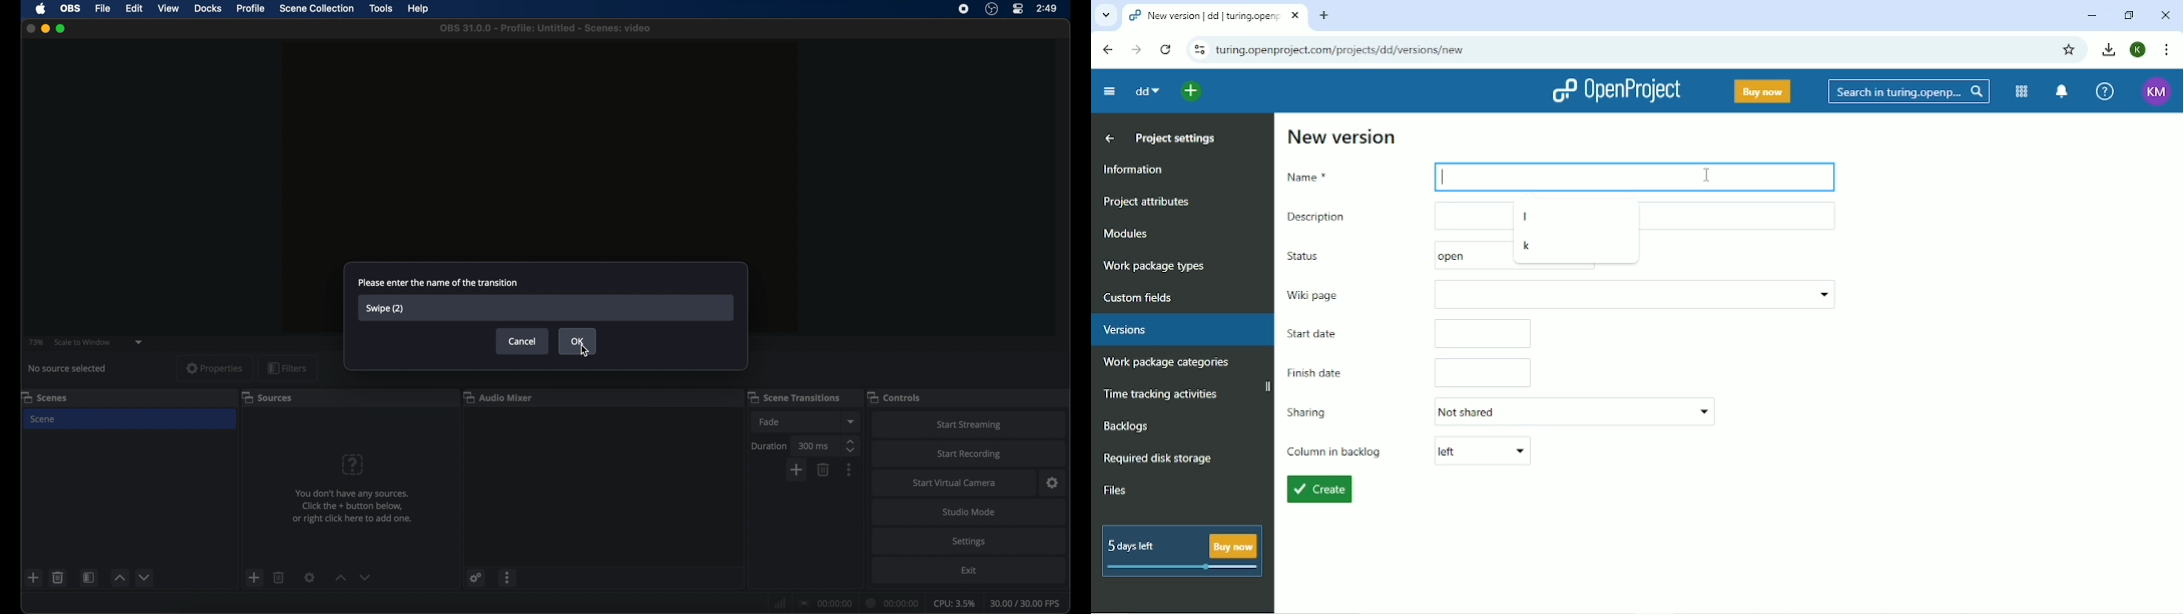 This screenshot has width=2184, height=616. I want to click on sources, so click(267, 398).